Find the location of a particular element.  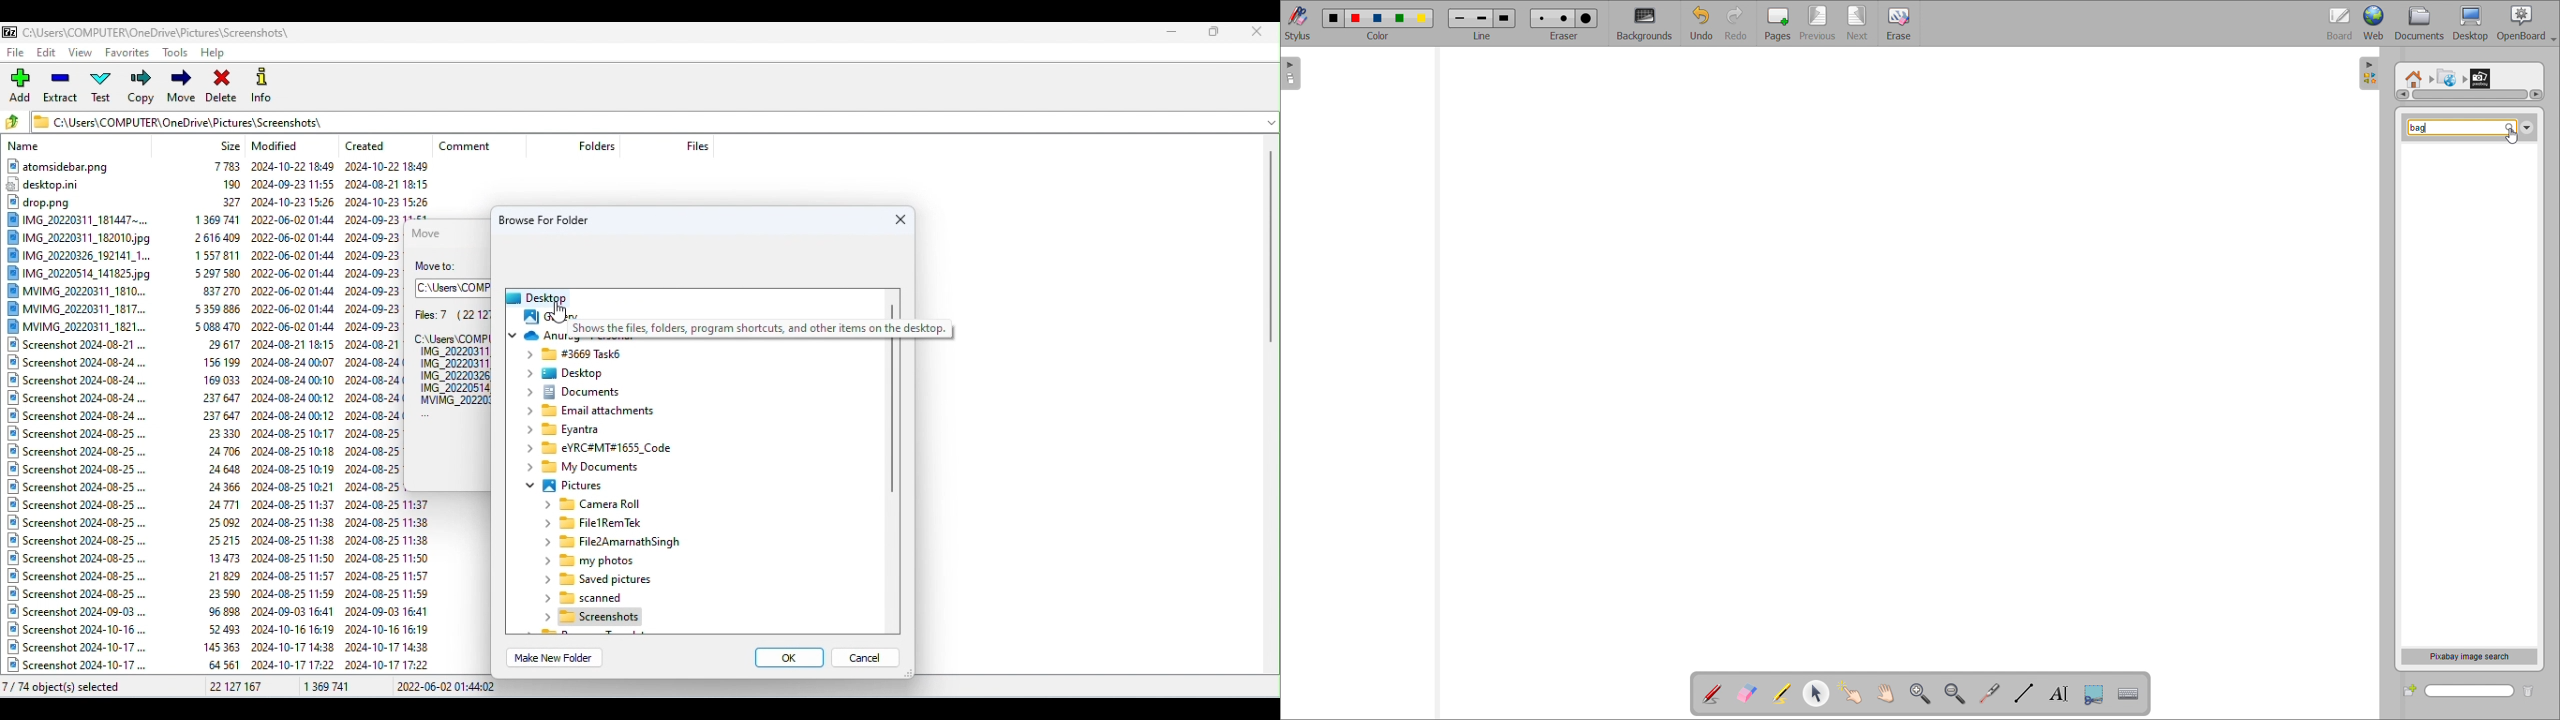

Delete is located at coordinates (223, 85).